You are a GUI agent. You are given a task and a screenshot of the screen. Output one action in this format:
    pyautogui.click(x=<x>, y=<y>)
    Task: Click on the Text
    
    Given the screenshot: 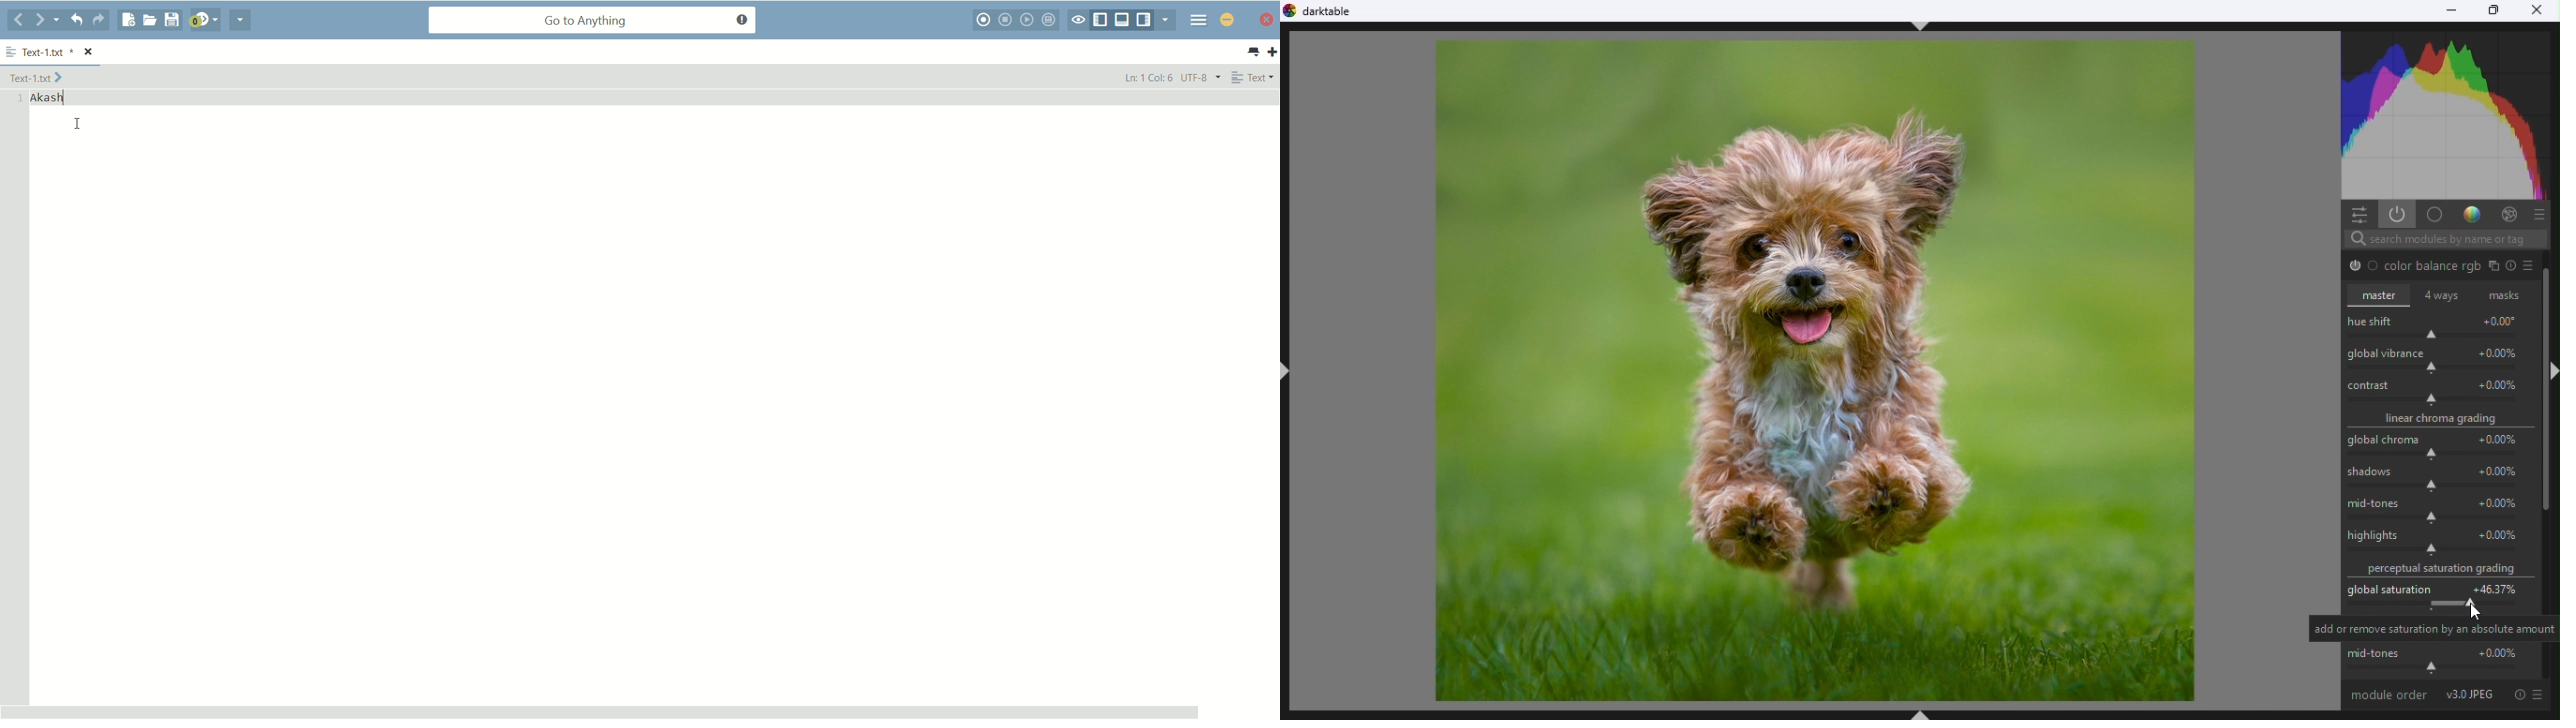 What is the action you would take?
    pyautogui.click(x=2434, y=629)
    